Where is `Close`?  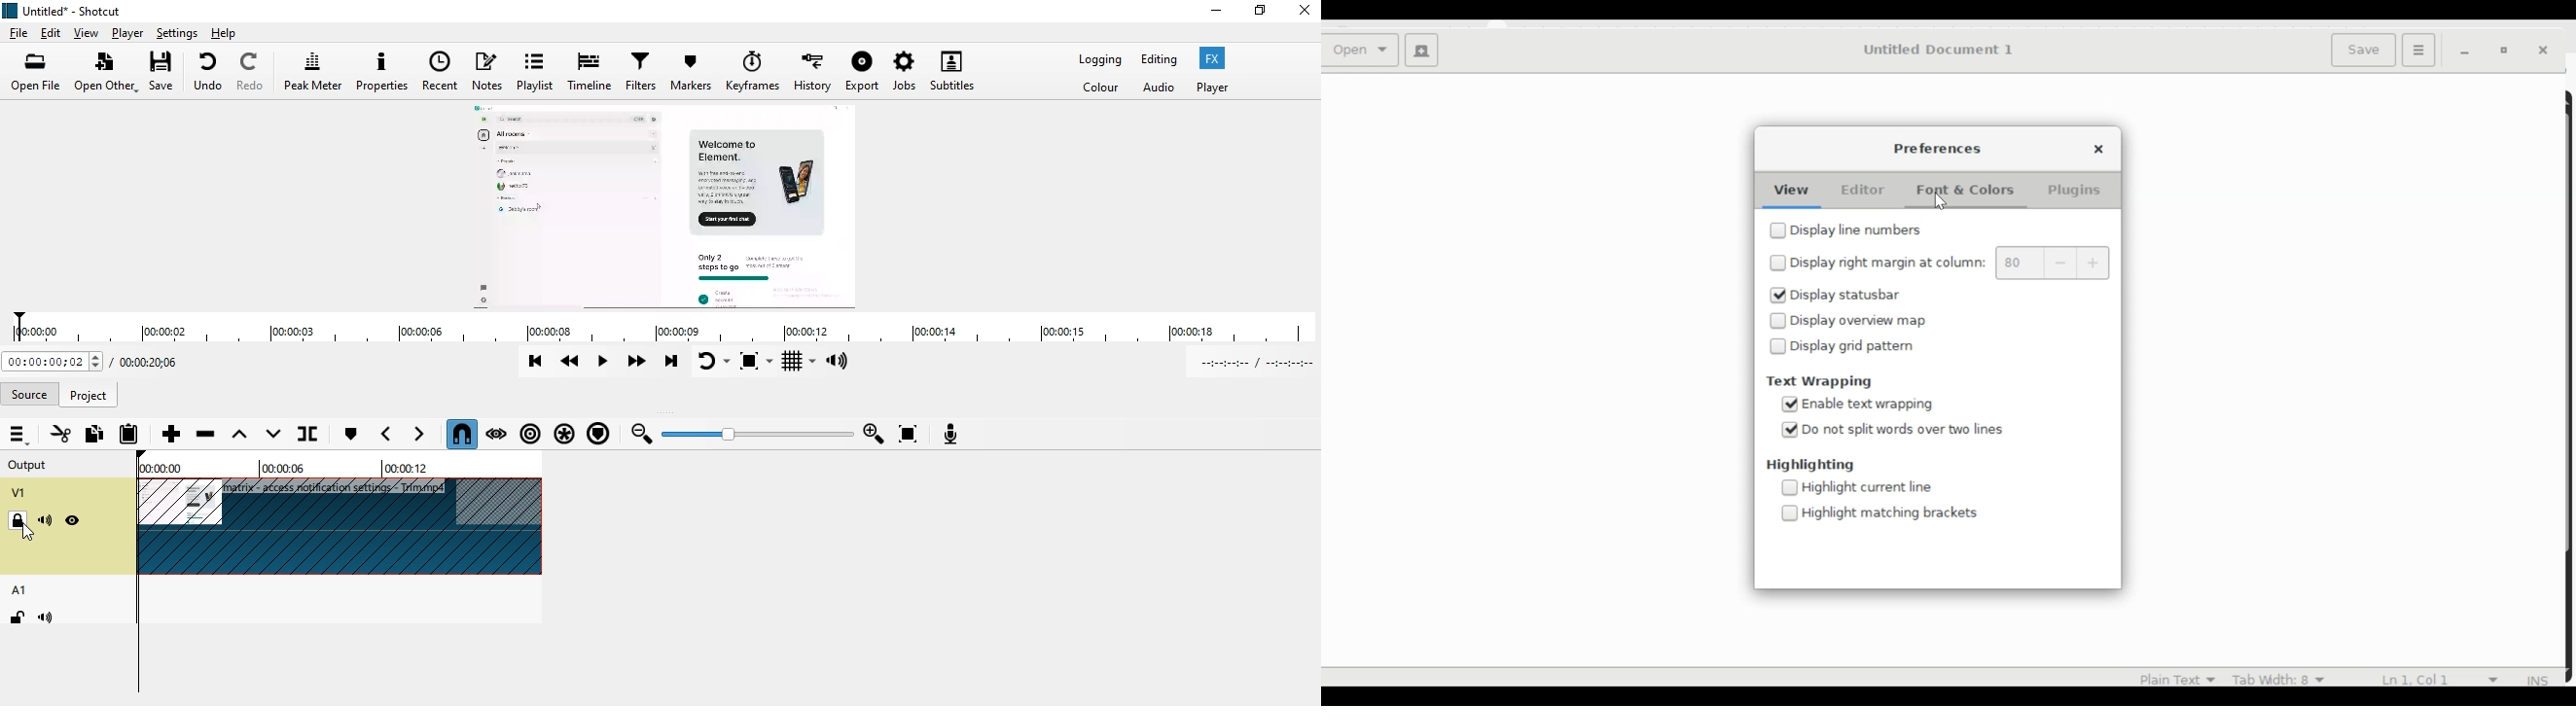
Close is located at coordinates (2104, 148).